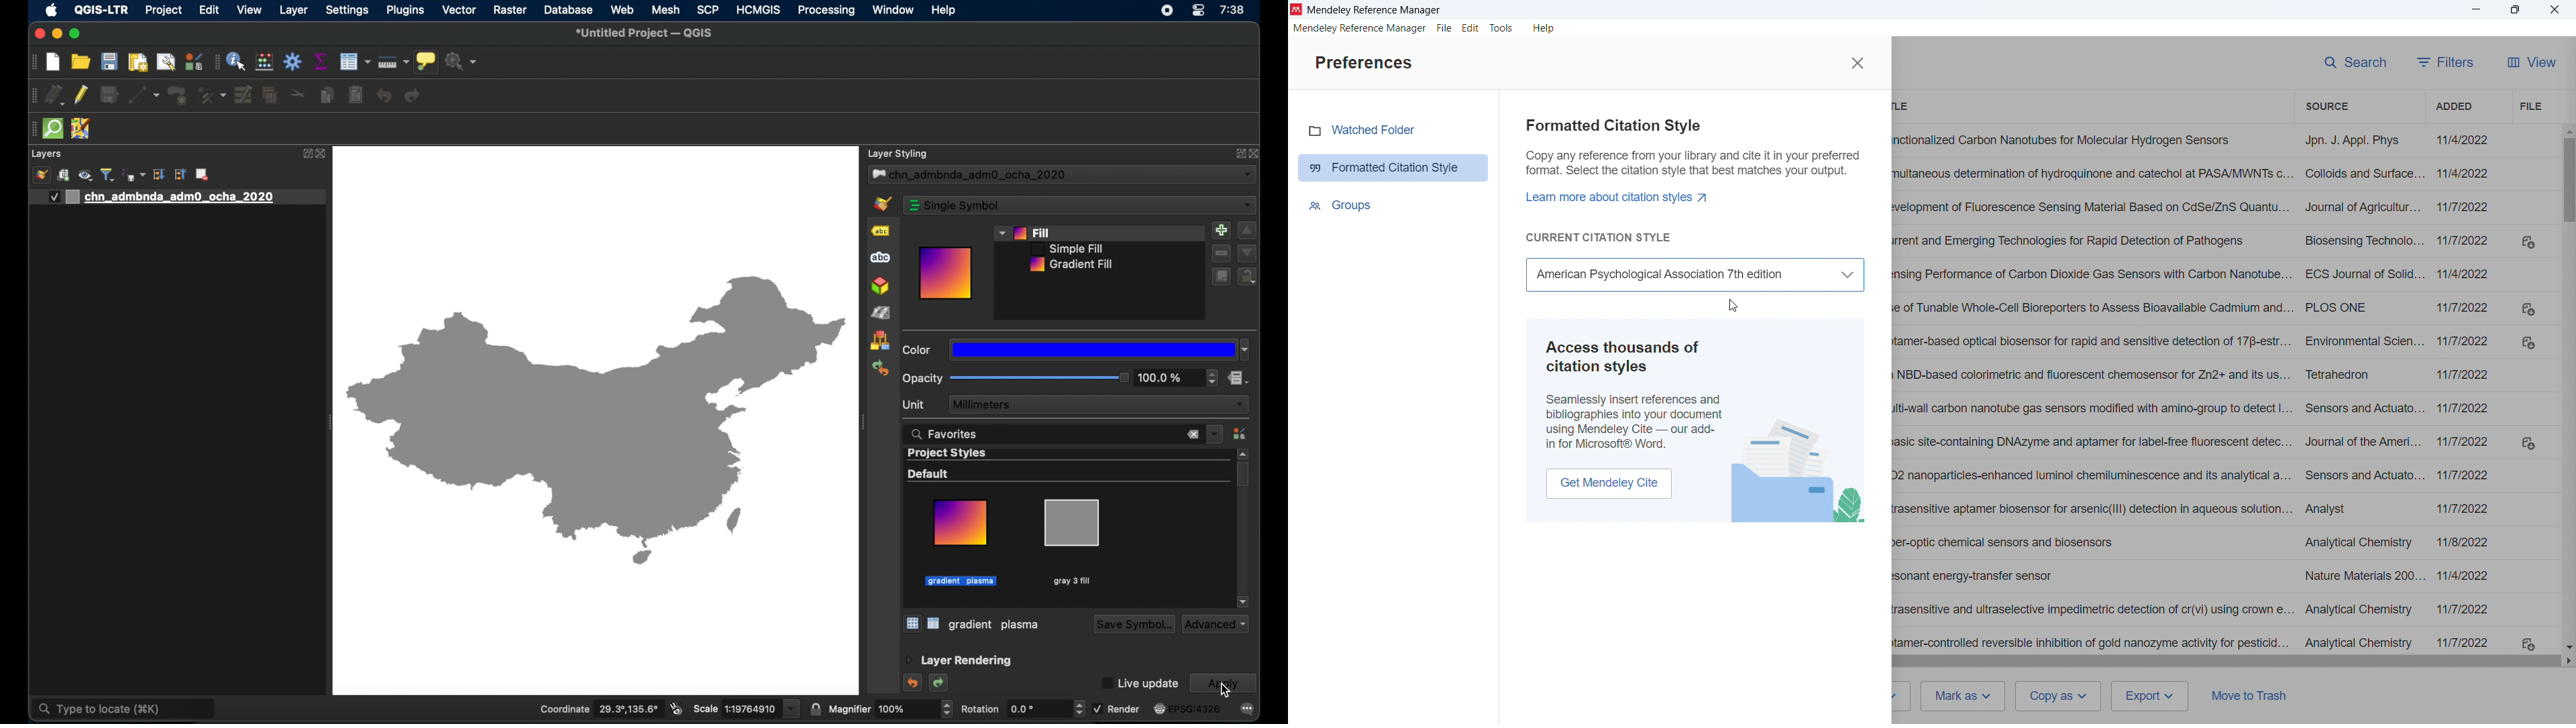  What do you see at coordinates (272, 96) in the screenshot?
I see `delete selected` at bounding box center [272, 96].